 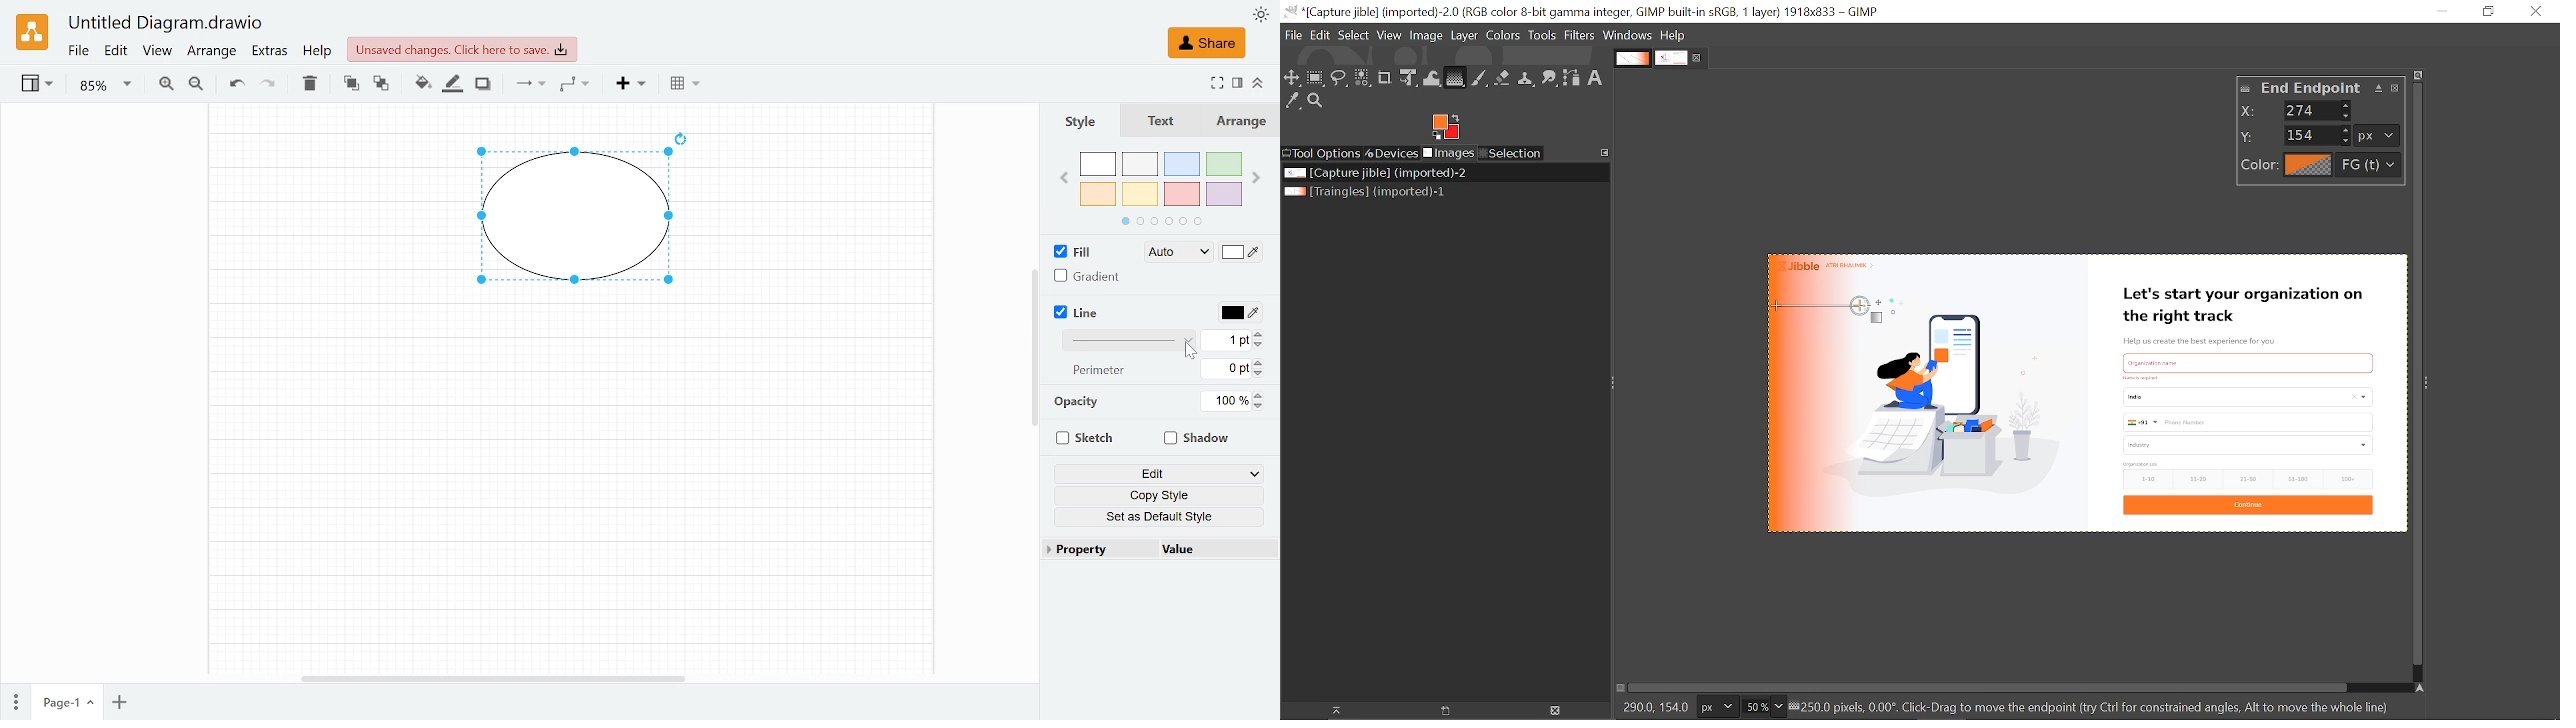 I want to click on Current permiter, so click(x=1226, y=369).